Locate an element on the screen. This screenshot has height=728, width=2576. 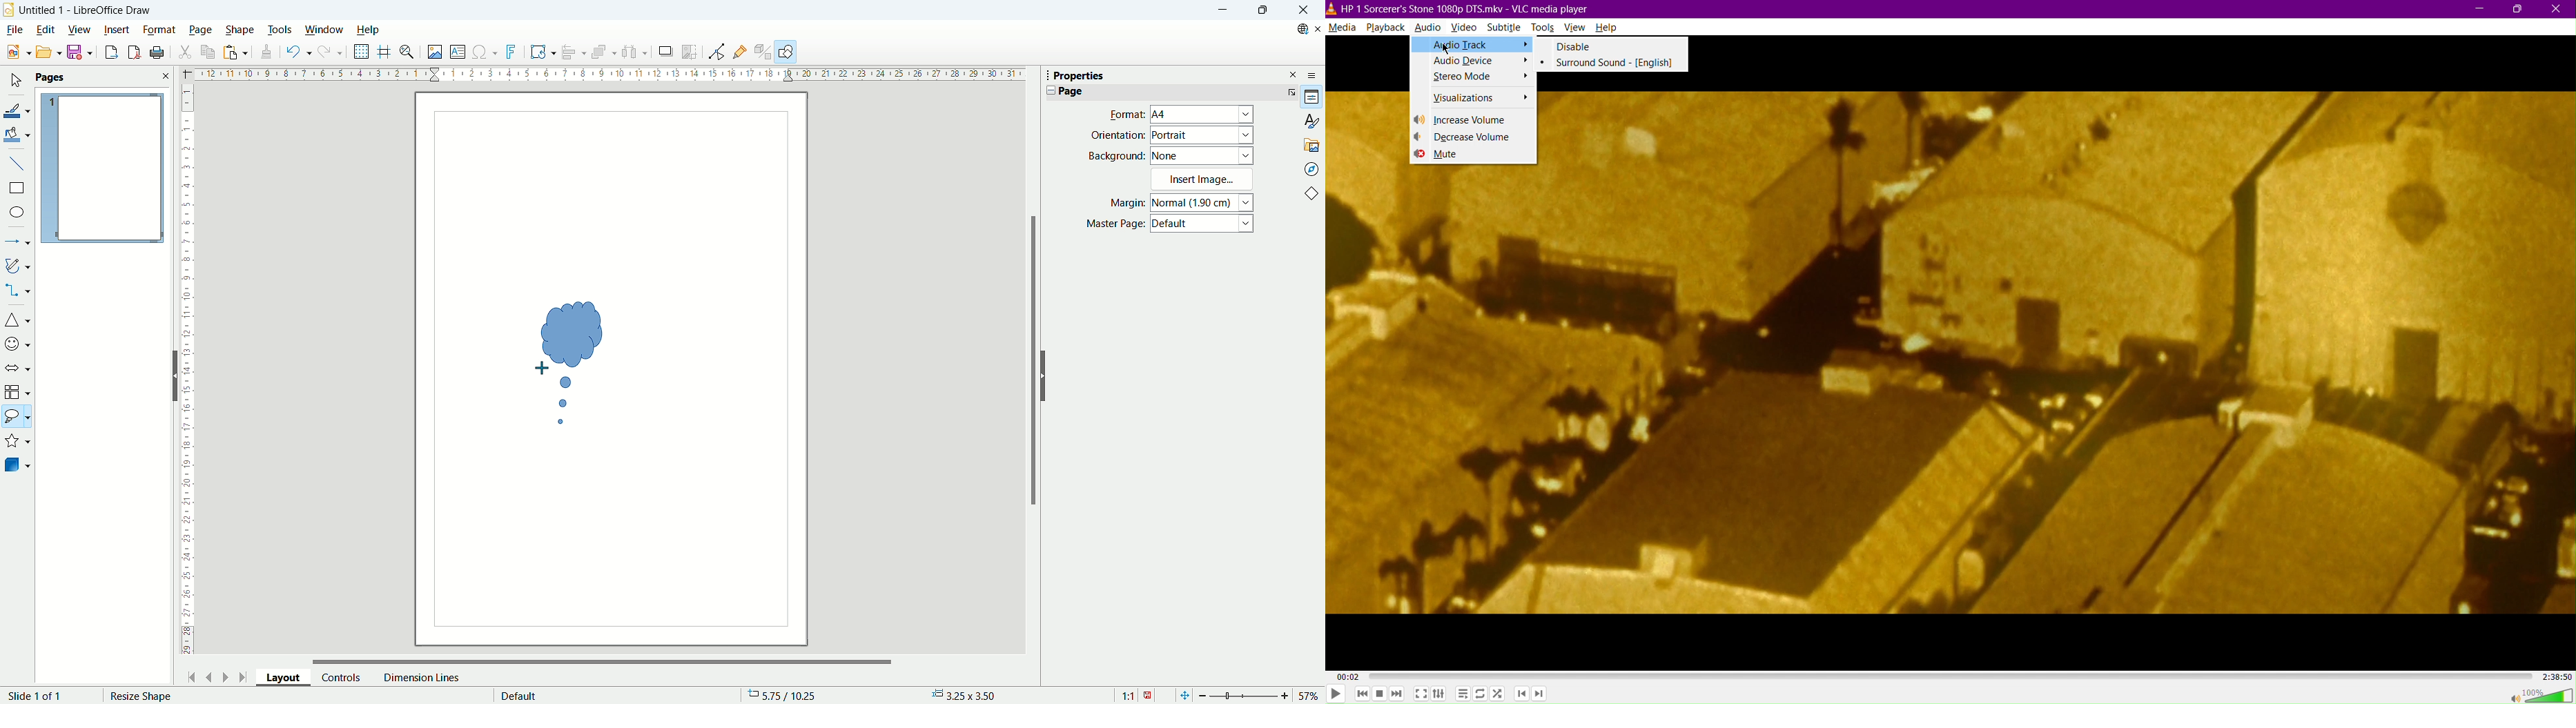
zoom factor is located at coordinates (1258, 694).